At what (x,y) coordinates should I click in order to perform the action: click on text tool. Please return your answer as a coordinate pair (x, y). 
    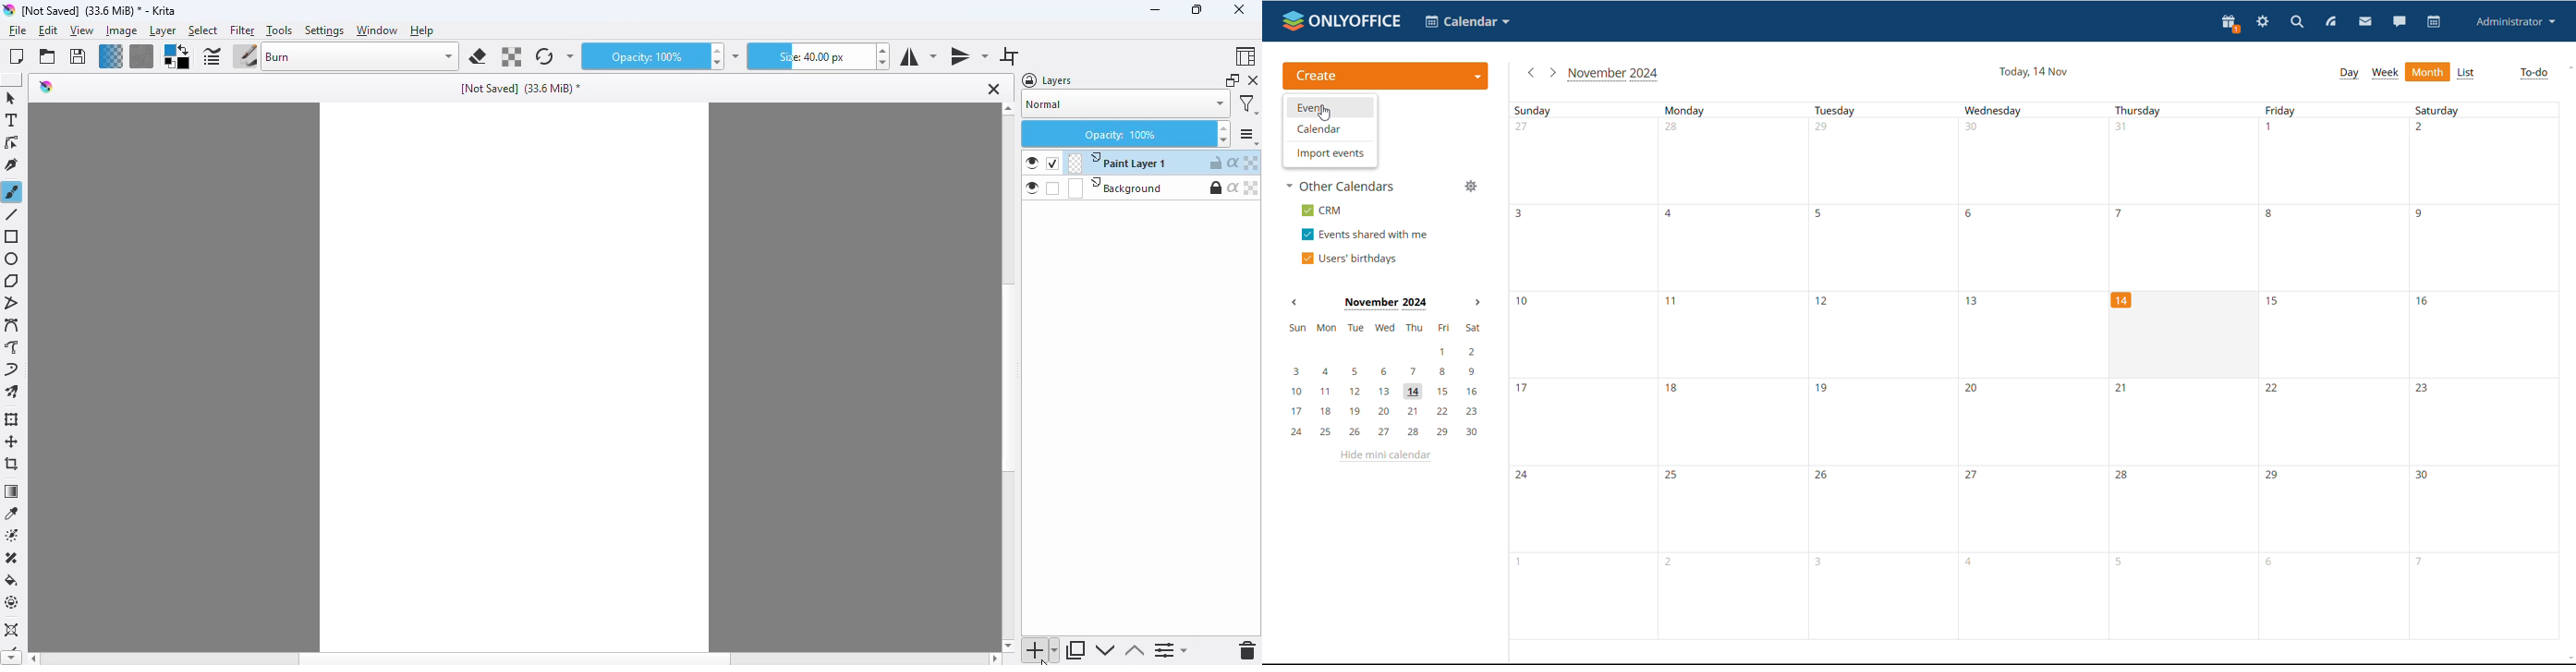
    Looking at the image, I should click on (11, 120).